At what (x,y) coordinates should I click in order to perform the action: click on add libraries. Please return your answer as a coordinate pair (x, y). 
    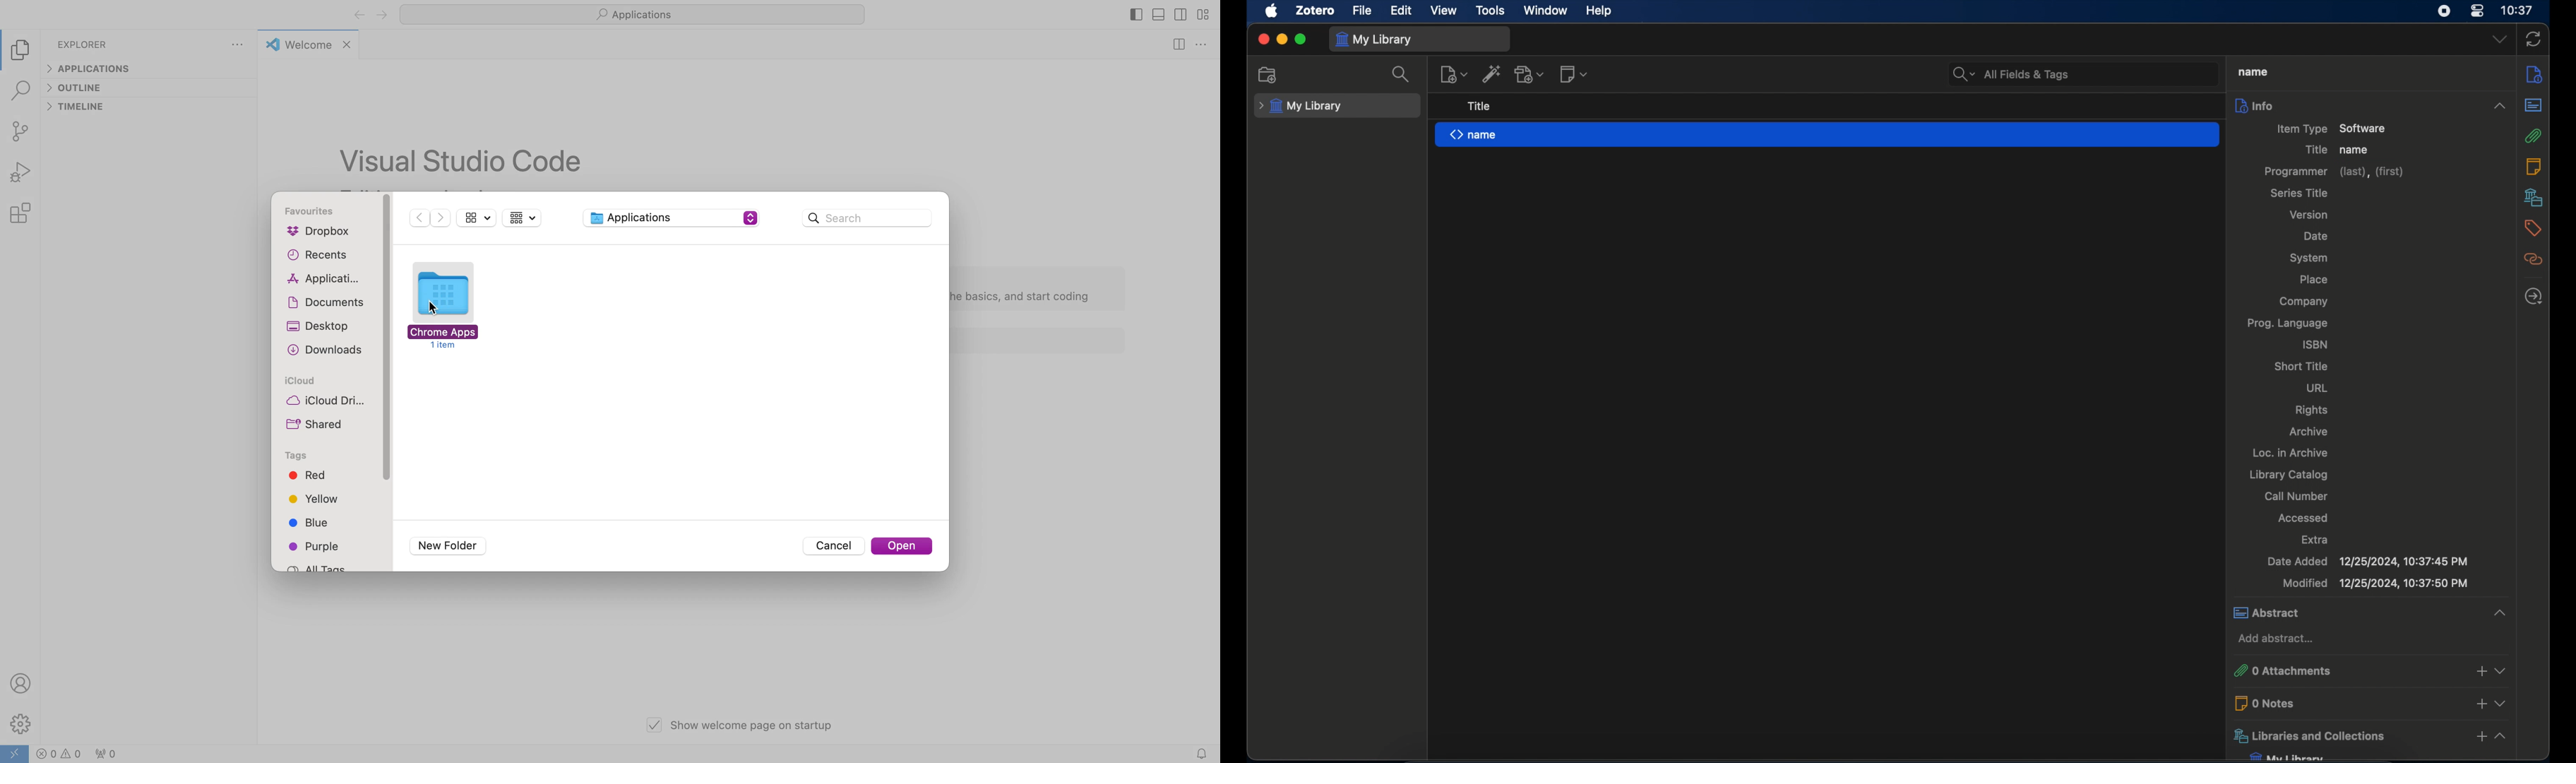
    Looking at the image, I should click on (2477, 737).